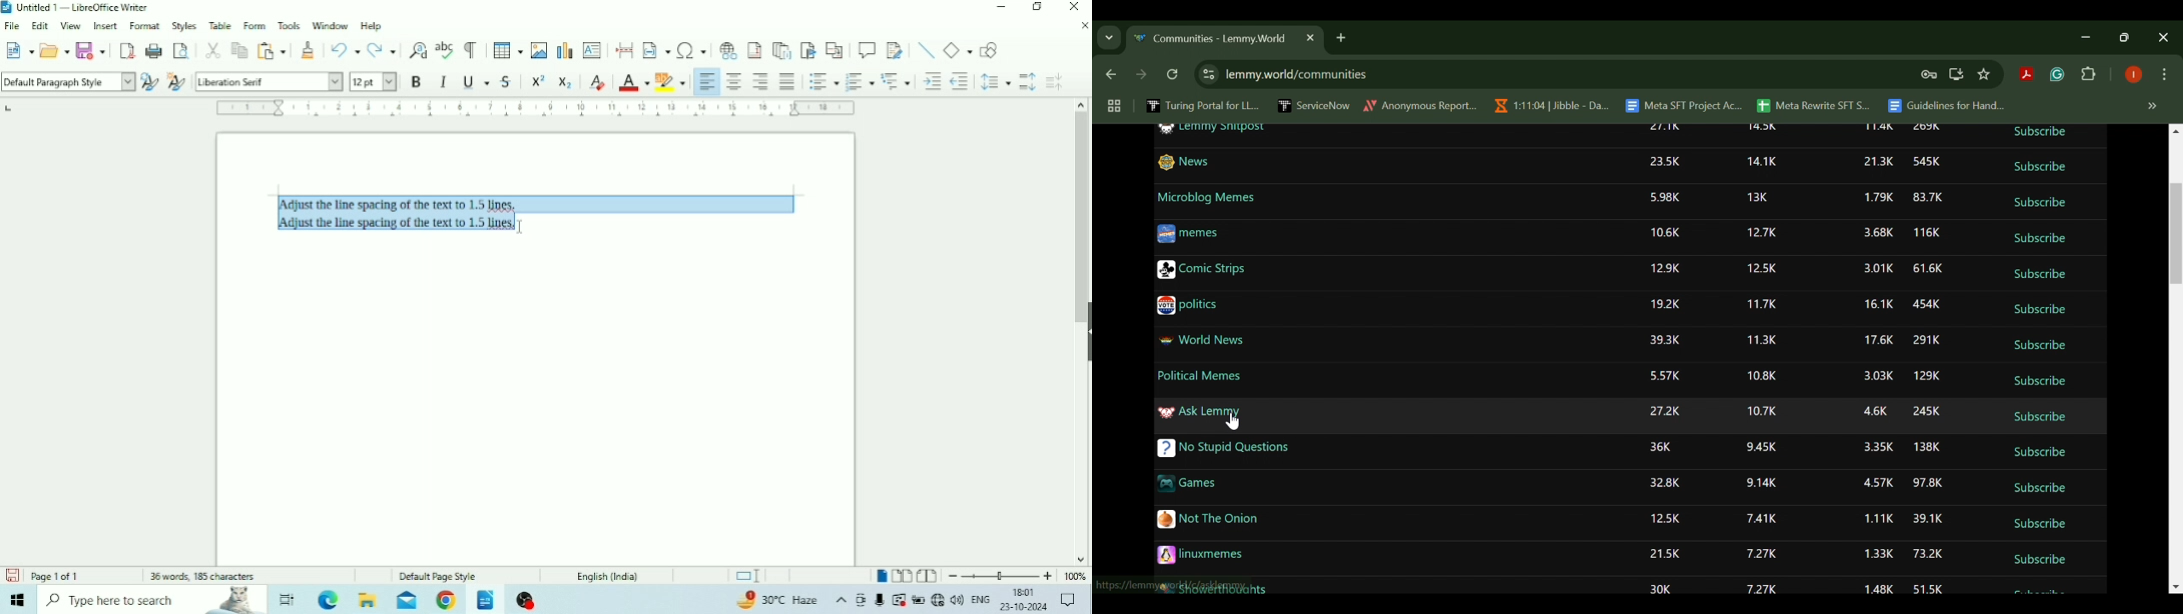  What do you see at coordinates (105, 24) in the screenshot?
I see `Insert` at bounding box center [105, 24].